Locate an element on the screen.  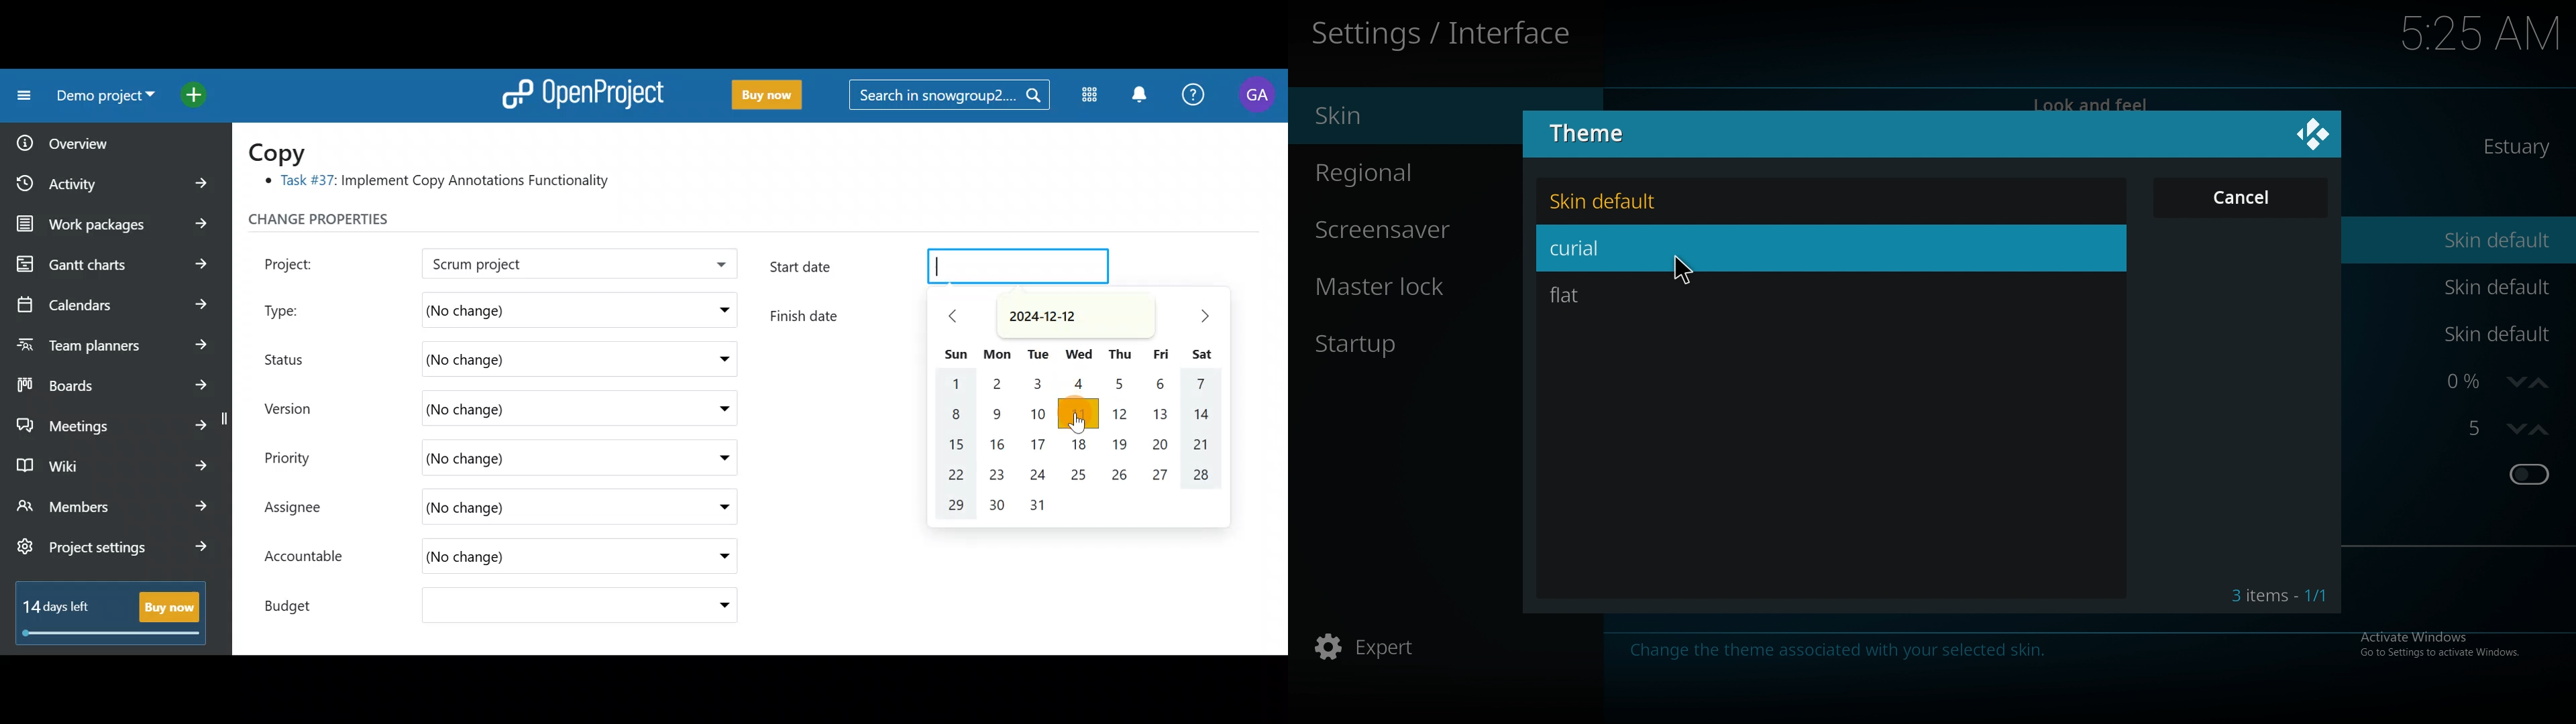
skin is located at coordinates (1401, 118).